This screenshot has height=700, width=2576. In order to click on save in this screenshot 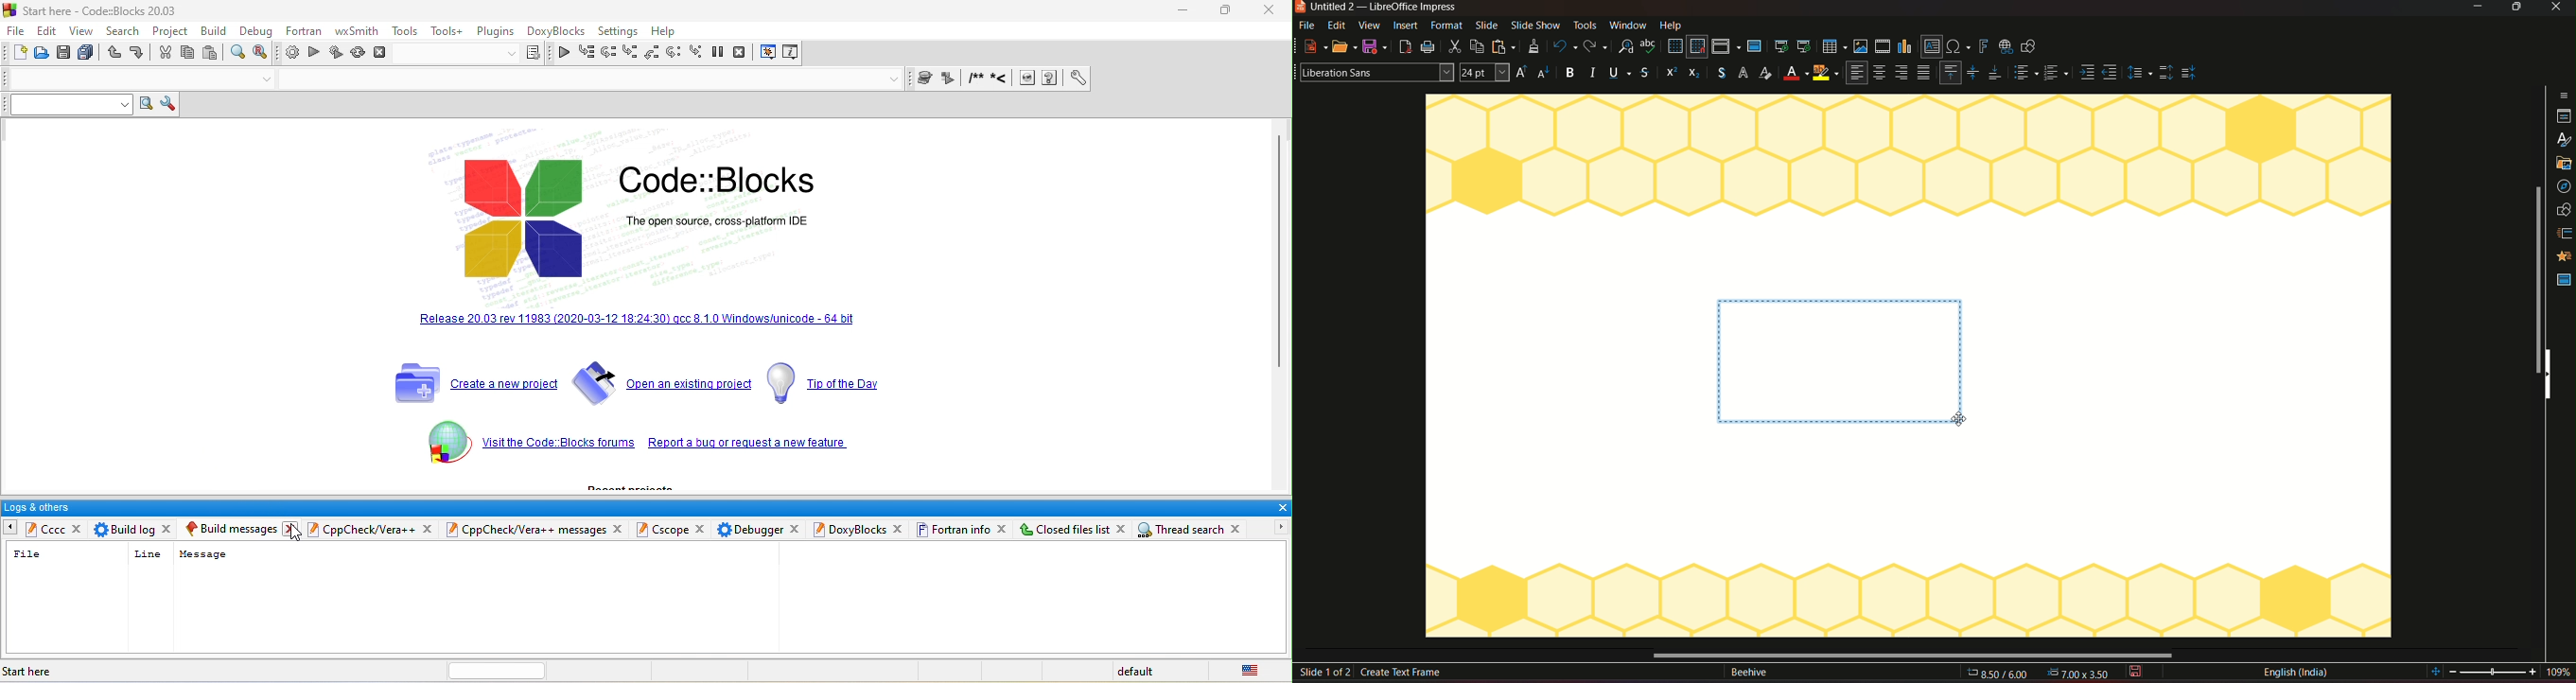, I will do `click(2138, 672)`.